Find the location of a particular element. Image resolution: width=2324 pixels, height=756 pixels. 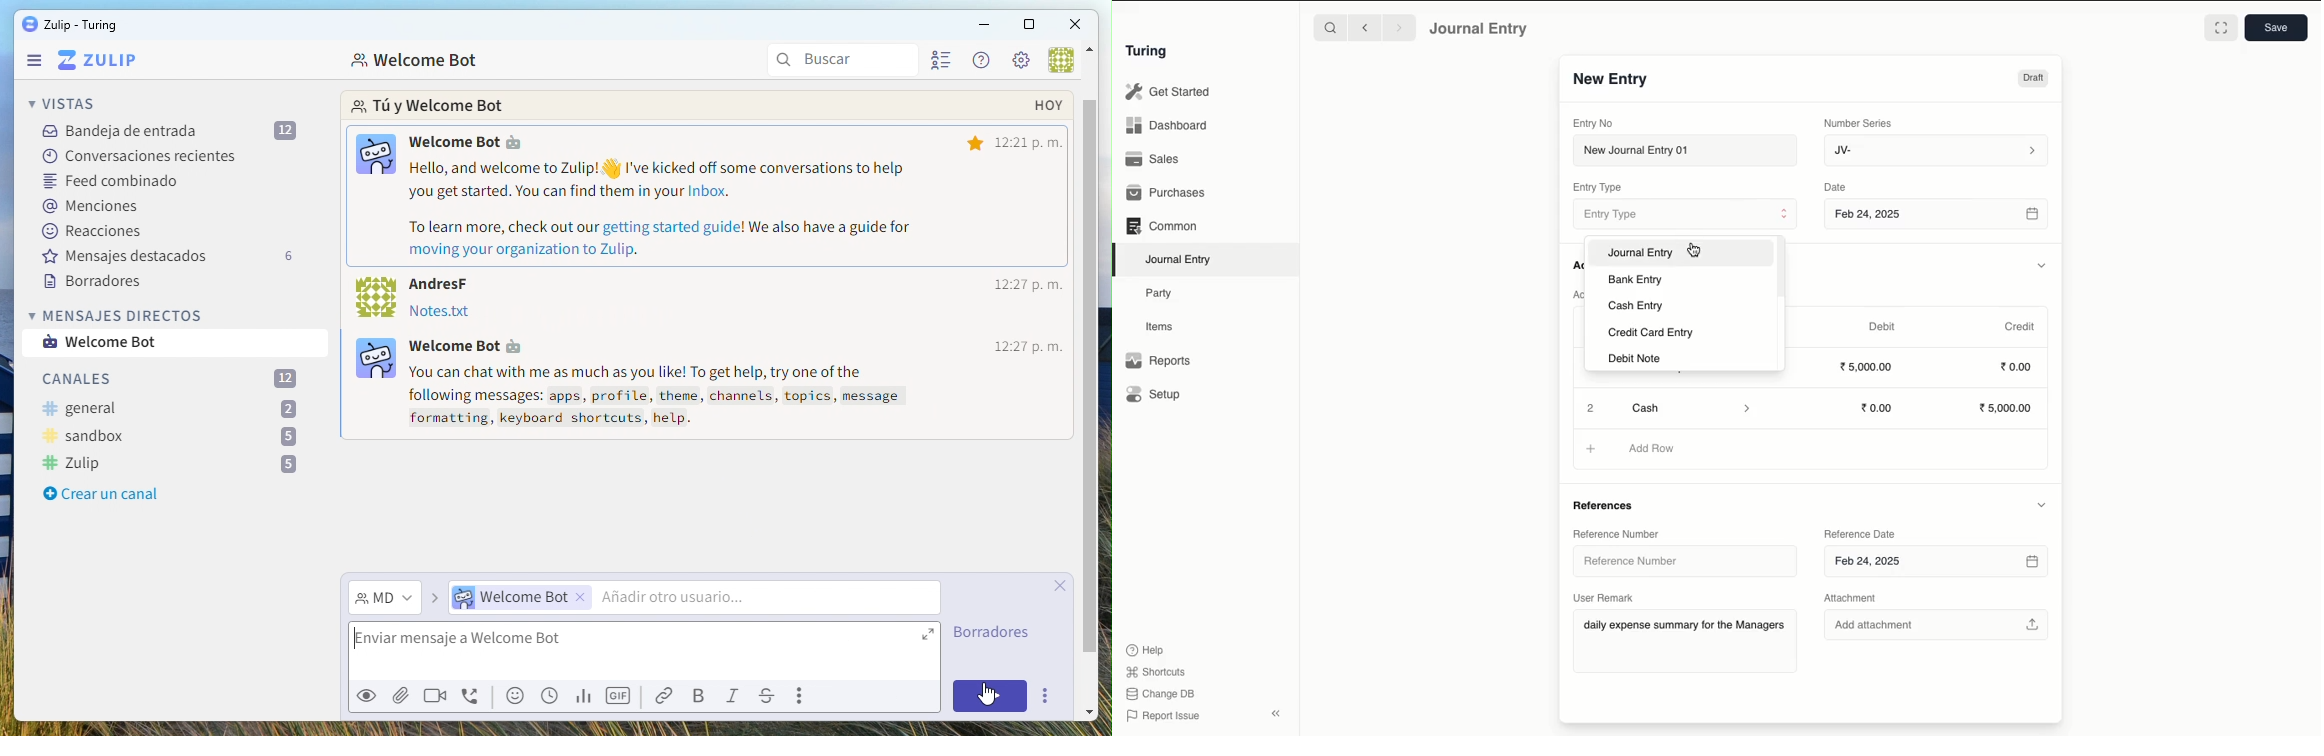

Save is located at coordinates (2277, 28).